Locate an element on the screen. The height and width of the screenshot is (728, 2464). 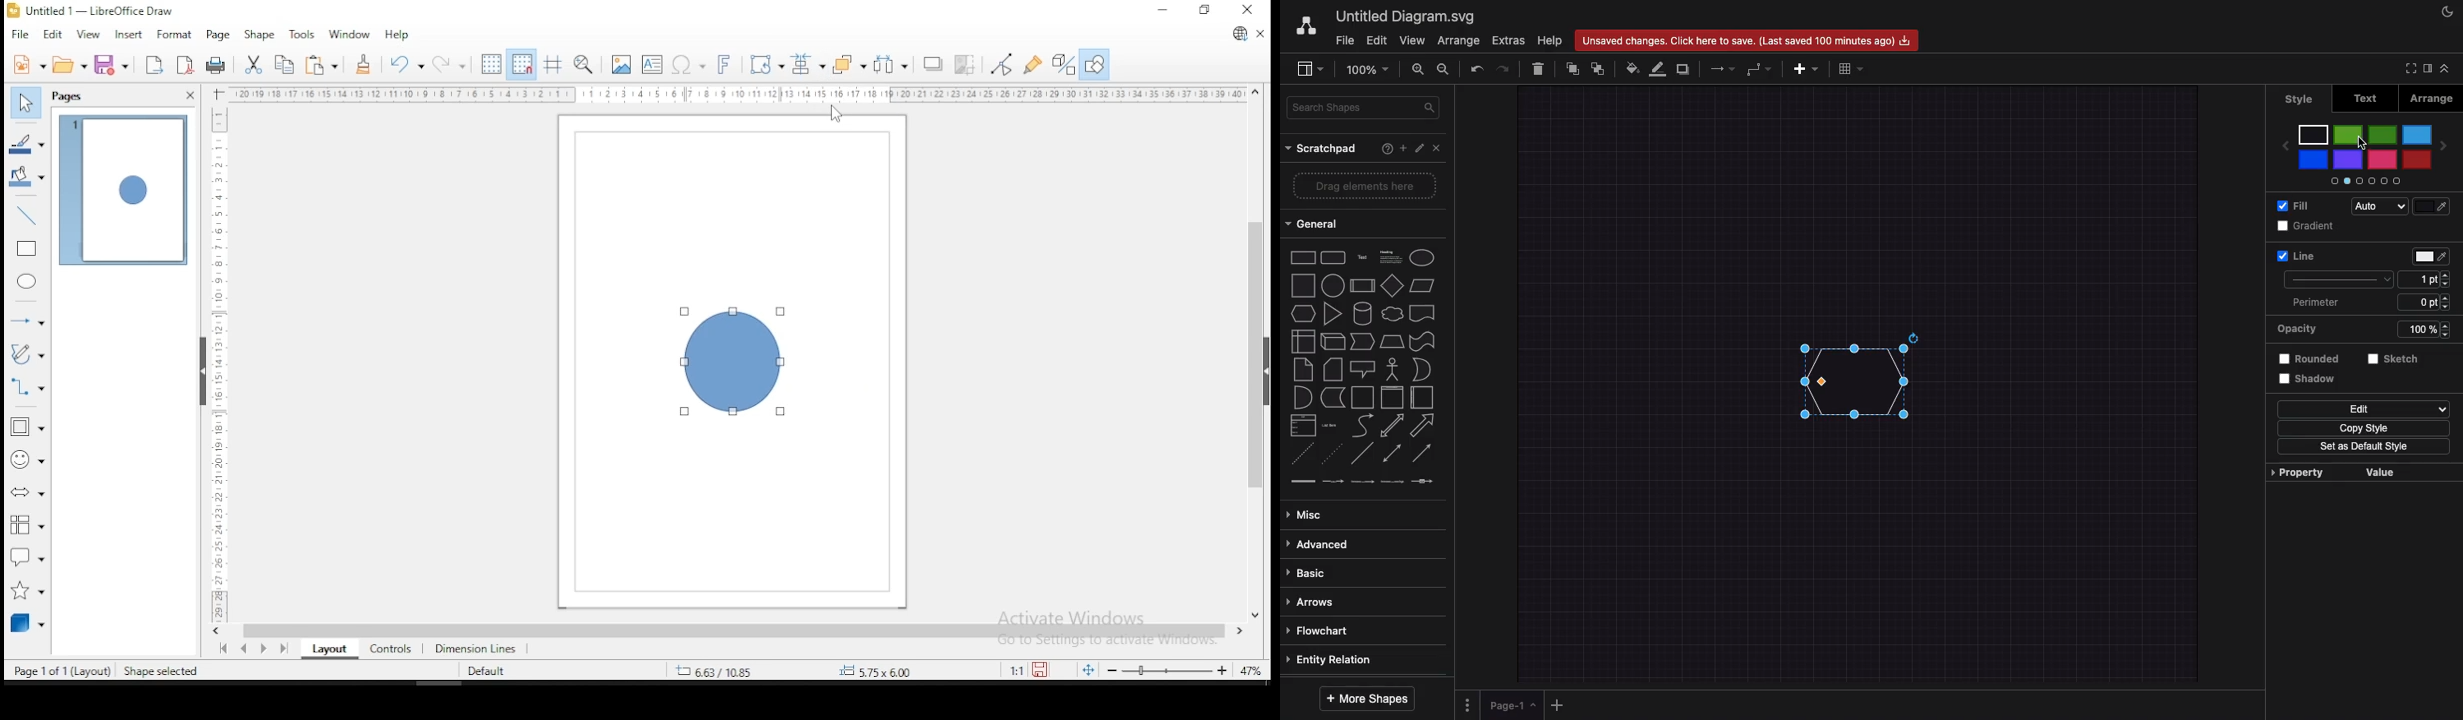
show gluepoint functions is located at coordinates (1033, 66).